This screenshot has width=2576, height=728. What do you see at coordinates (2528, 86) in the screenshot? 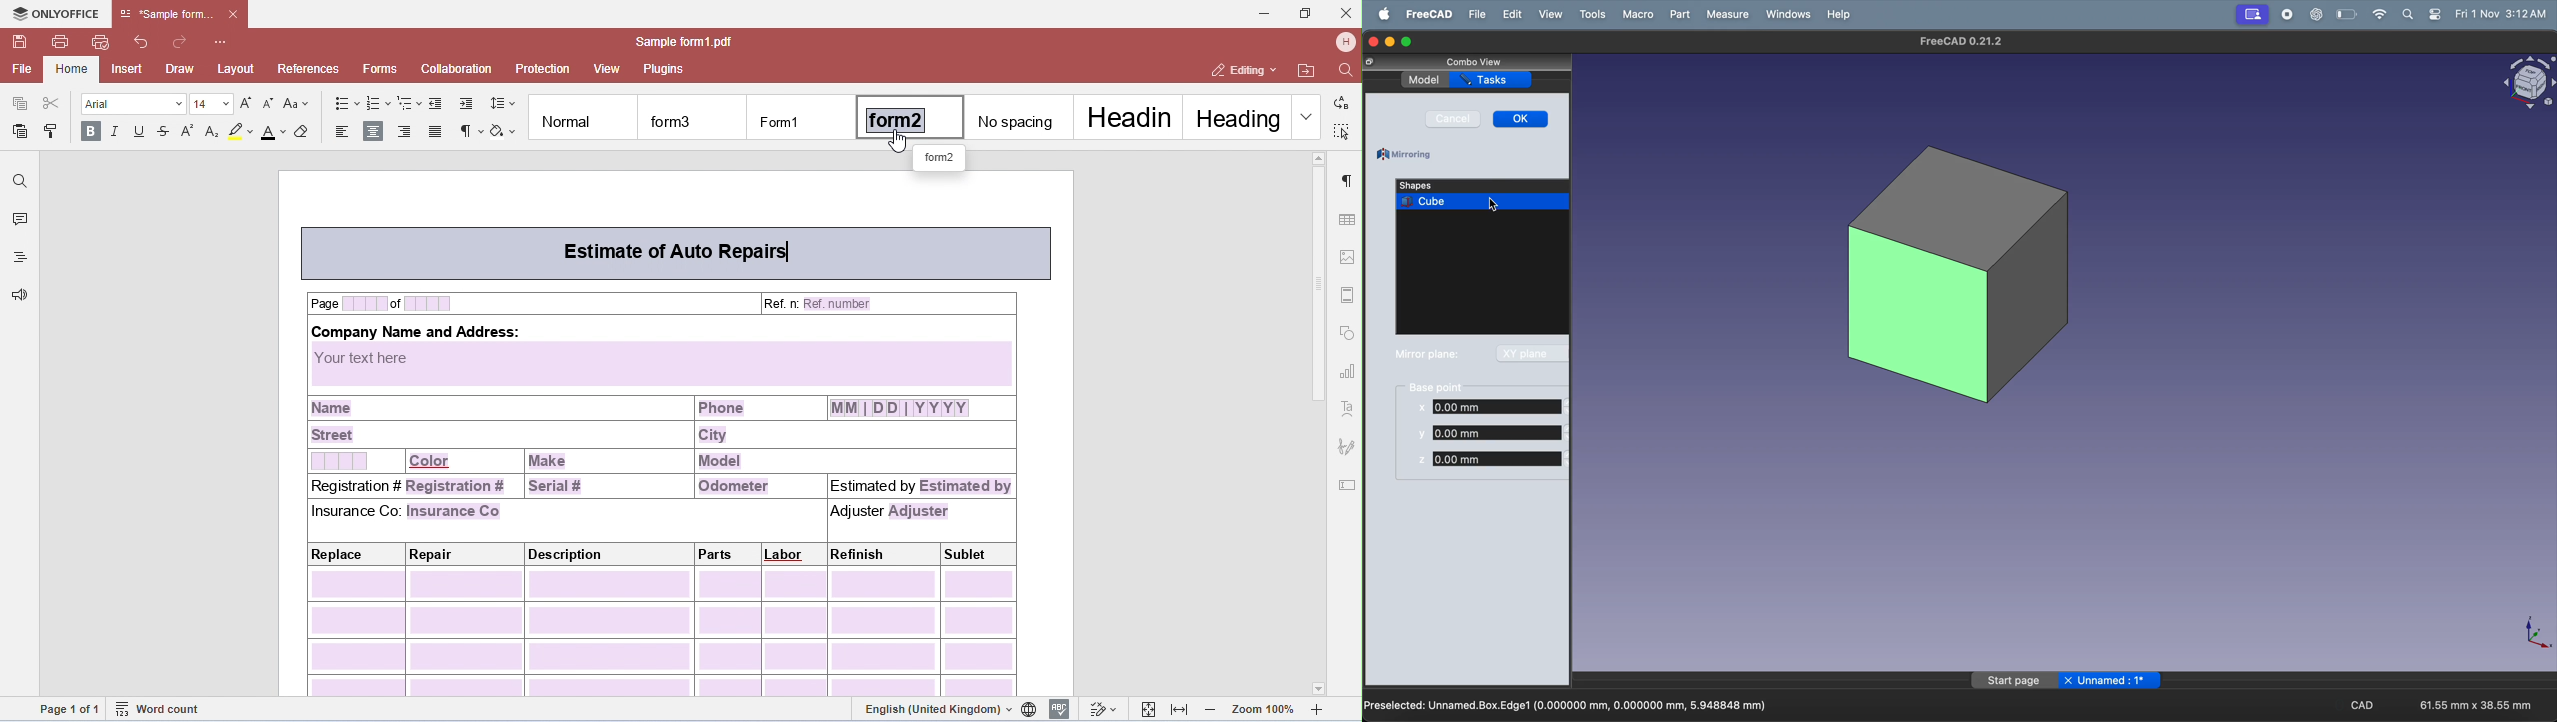
I see `object view` at bounding box center [2528, 86].